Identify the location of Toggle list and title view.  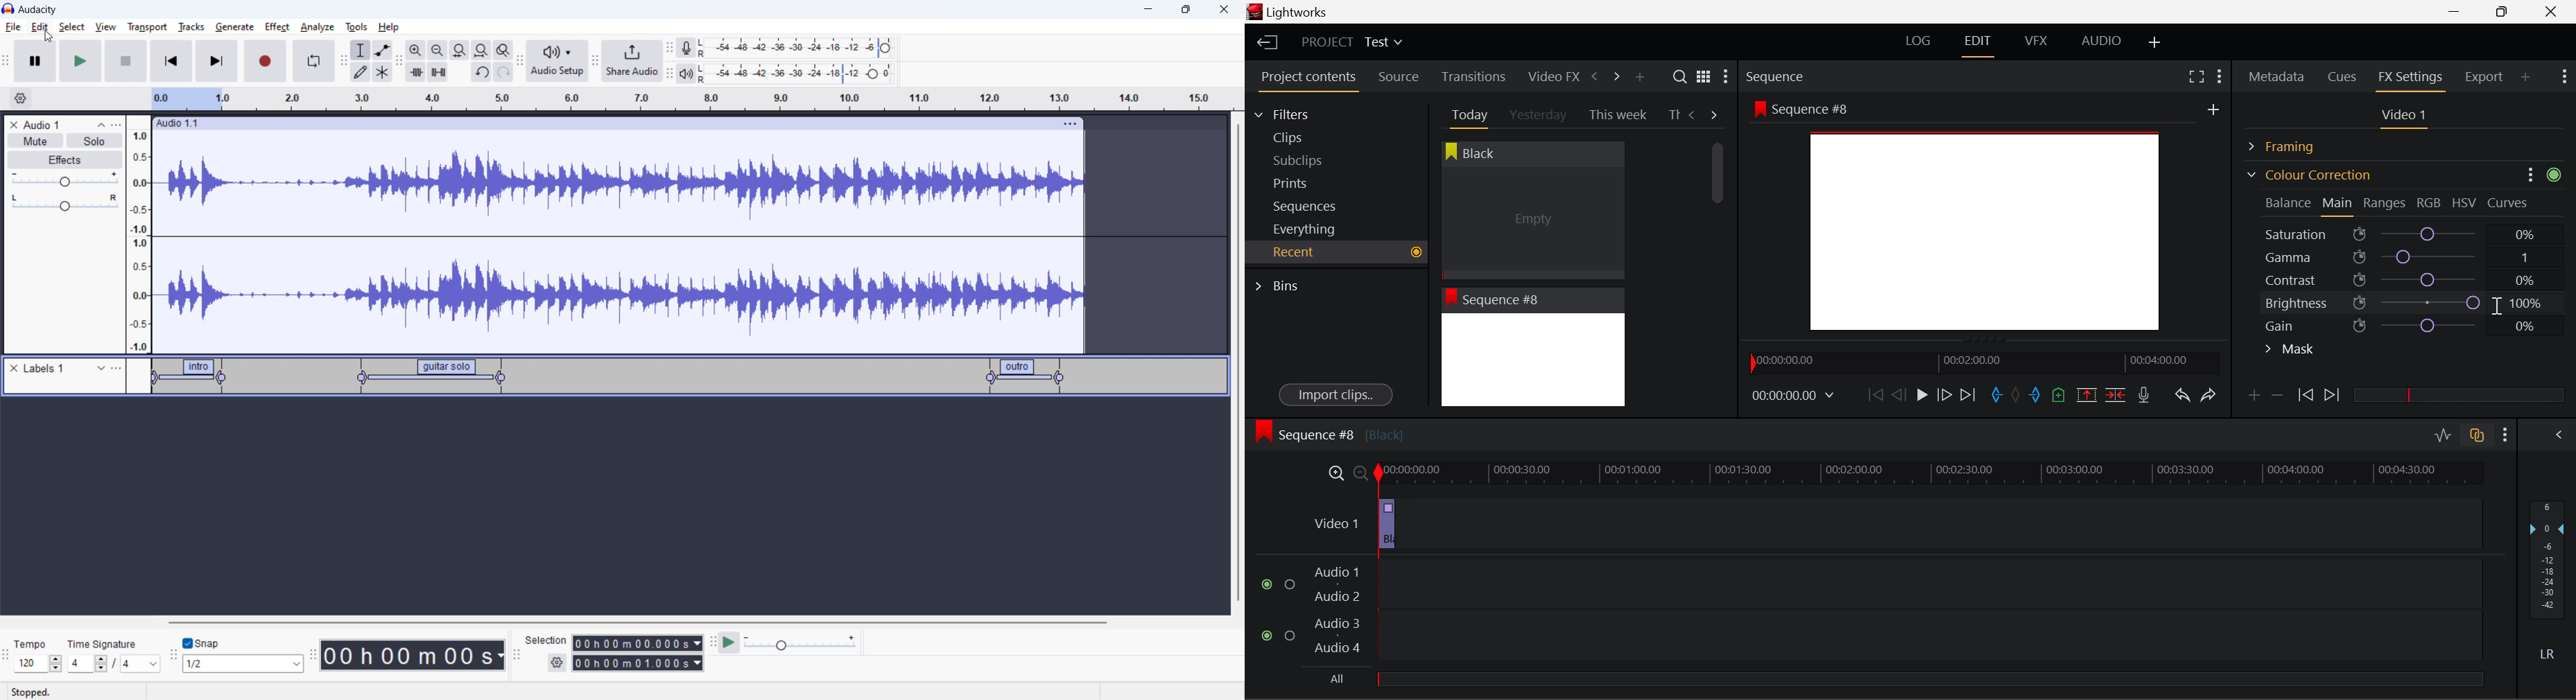
(1704, 76).